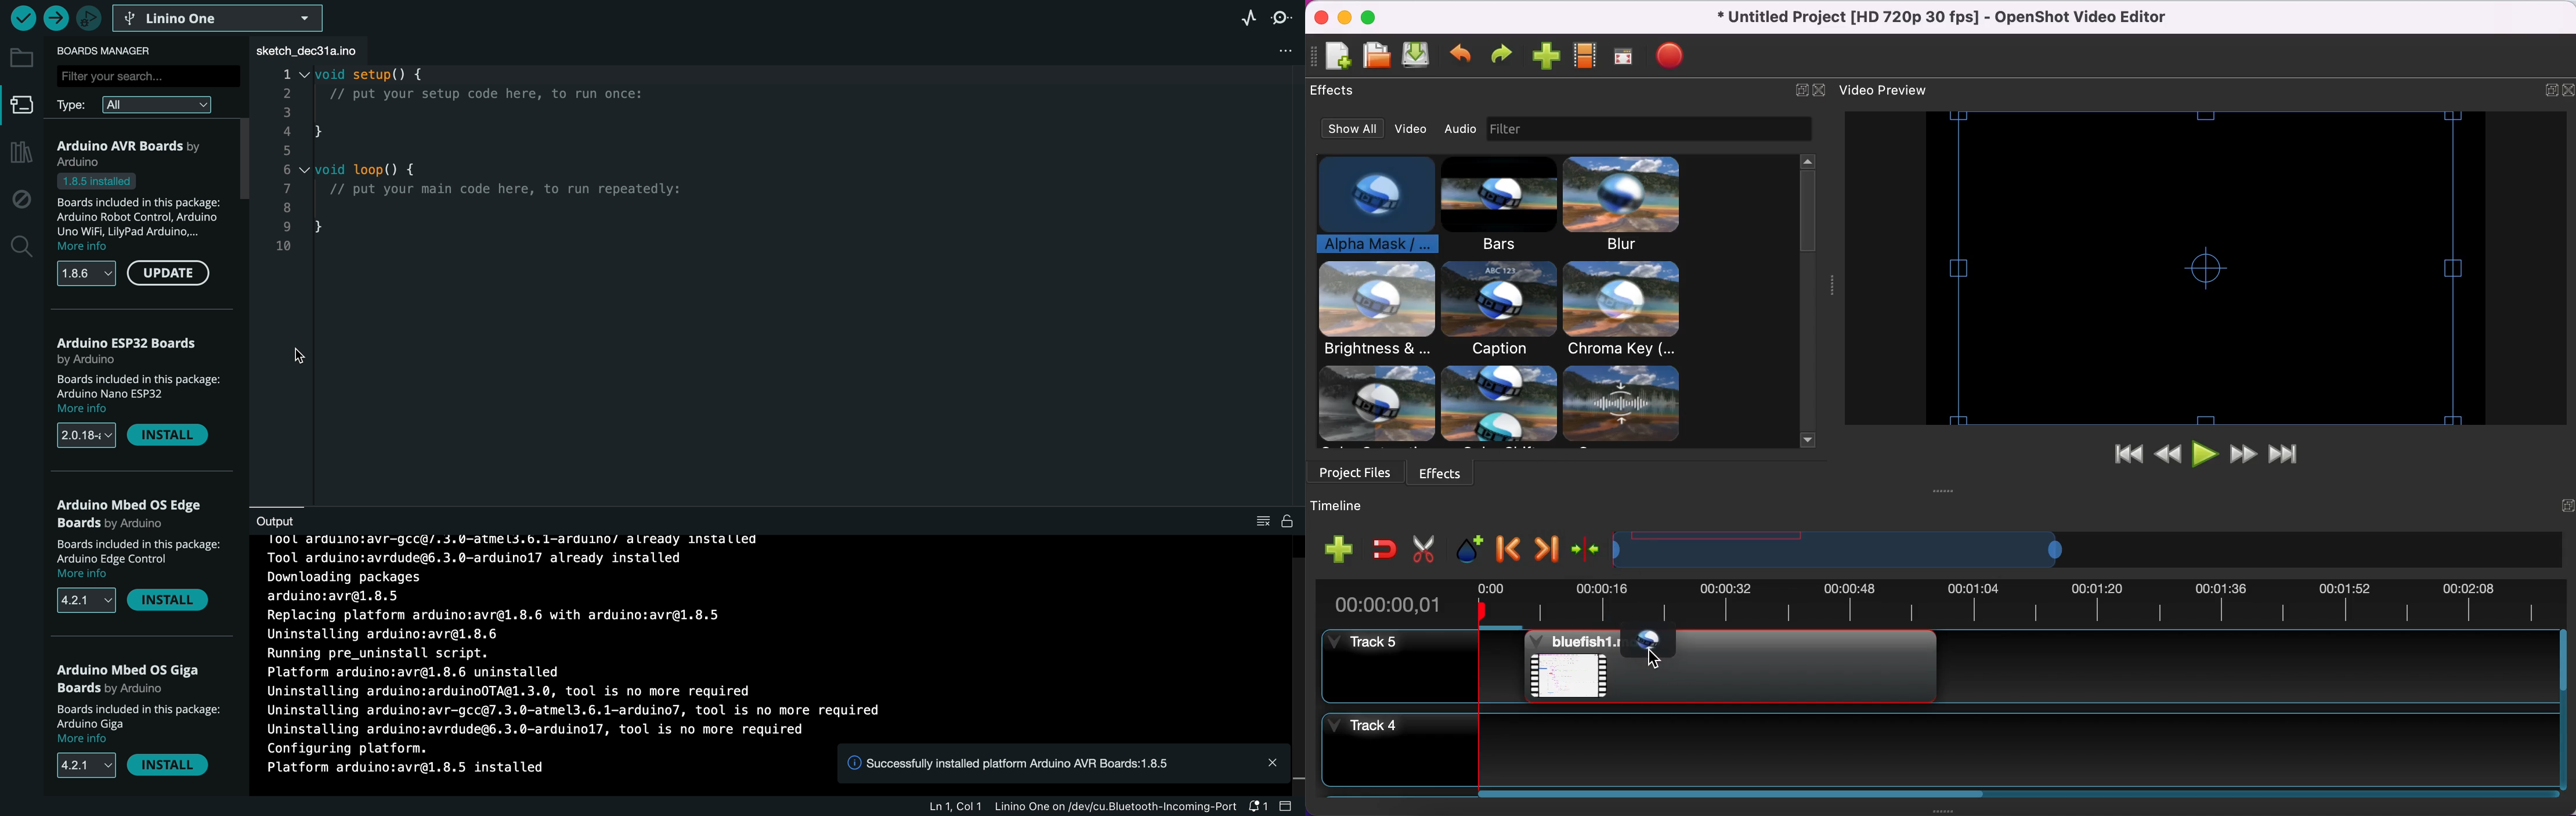  Describe the element at coordinates (1063, 763) in the screenshot. I see `notification` at that location.